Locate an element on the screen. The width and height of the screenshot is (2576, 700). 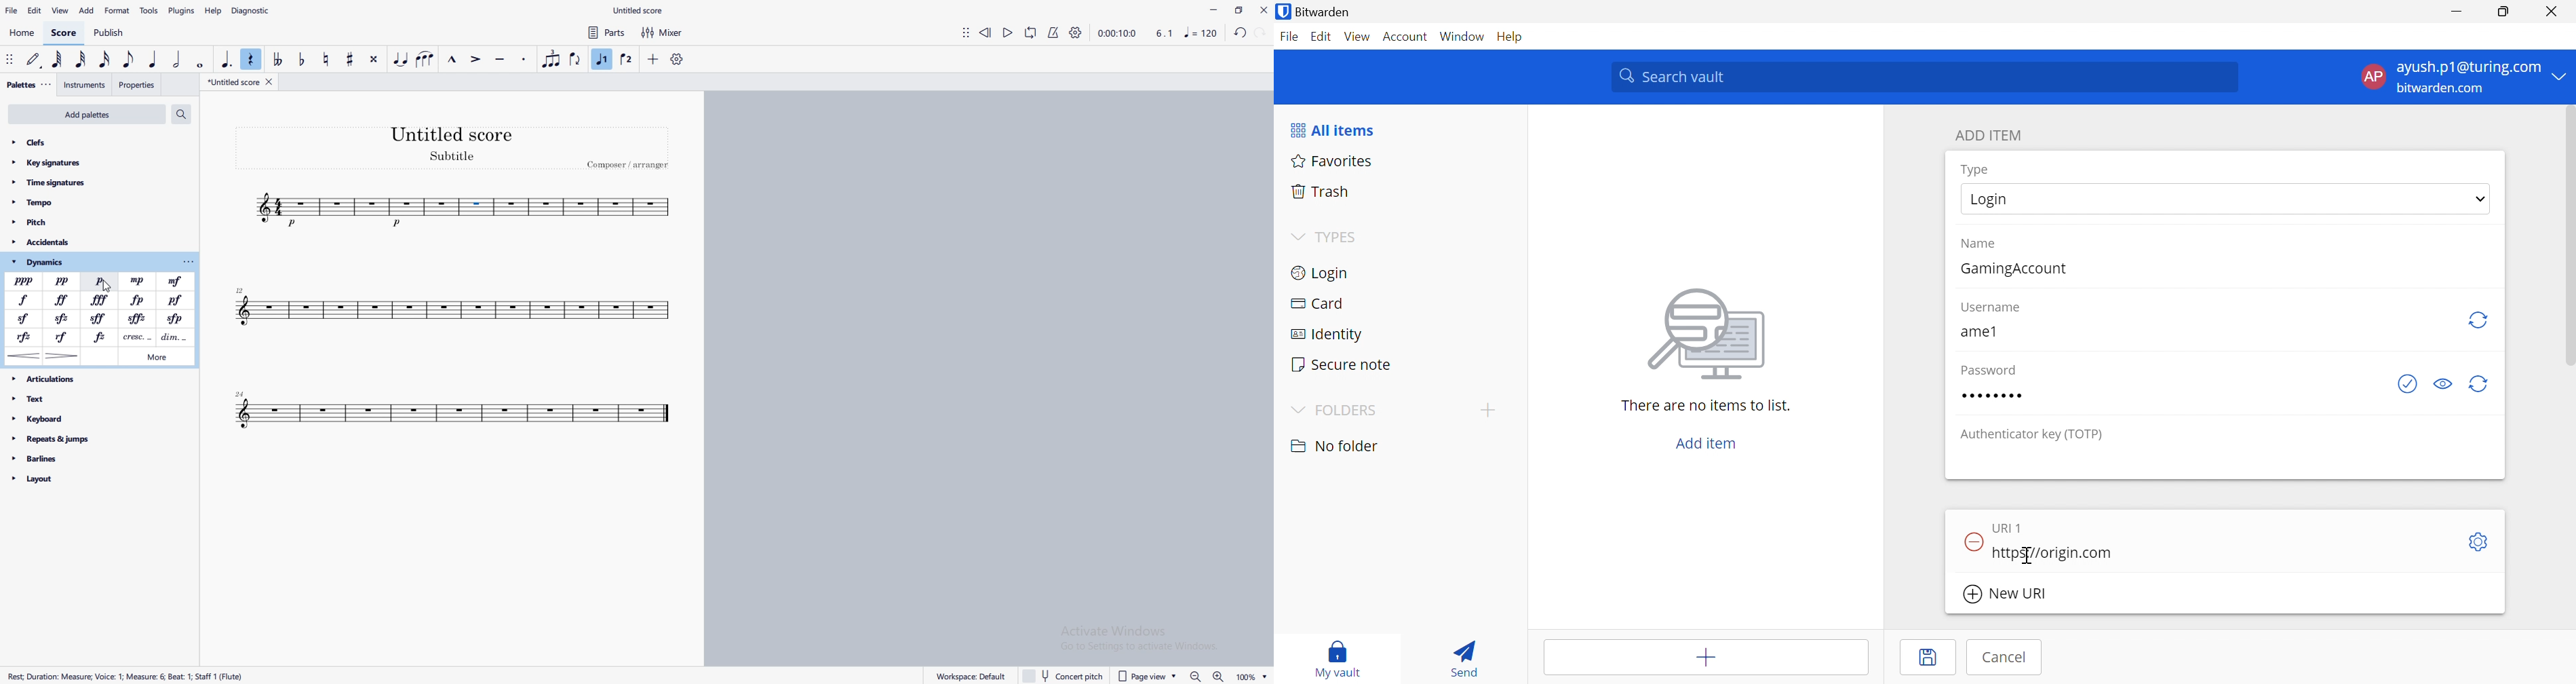
toggle flat is located at coordinates (304, 59).